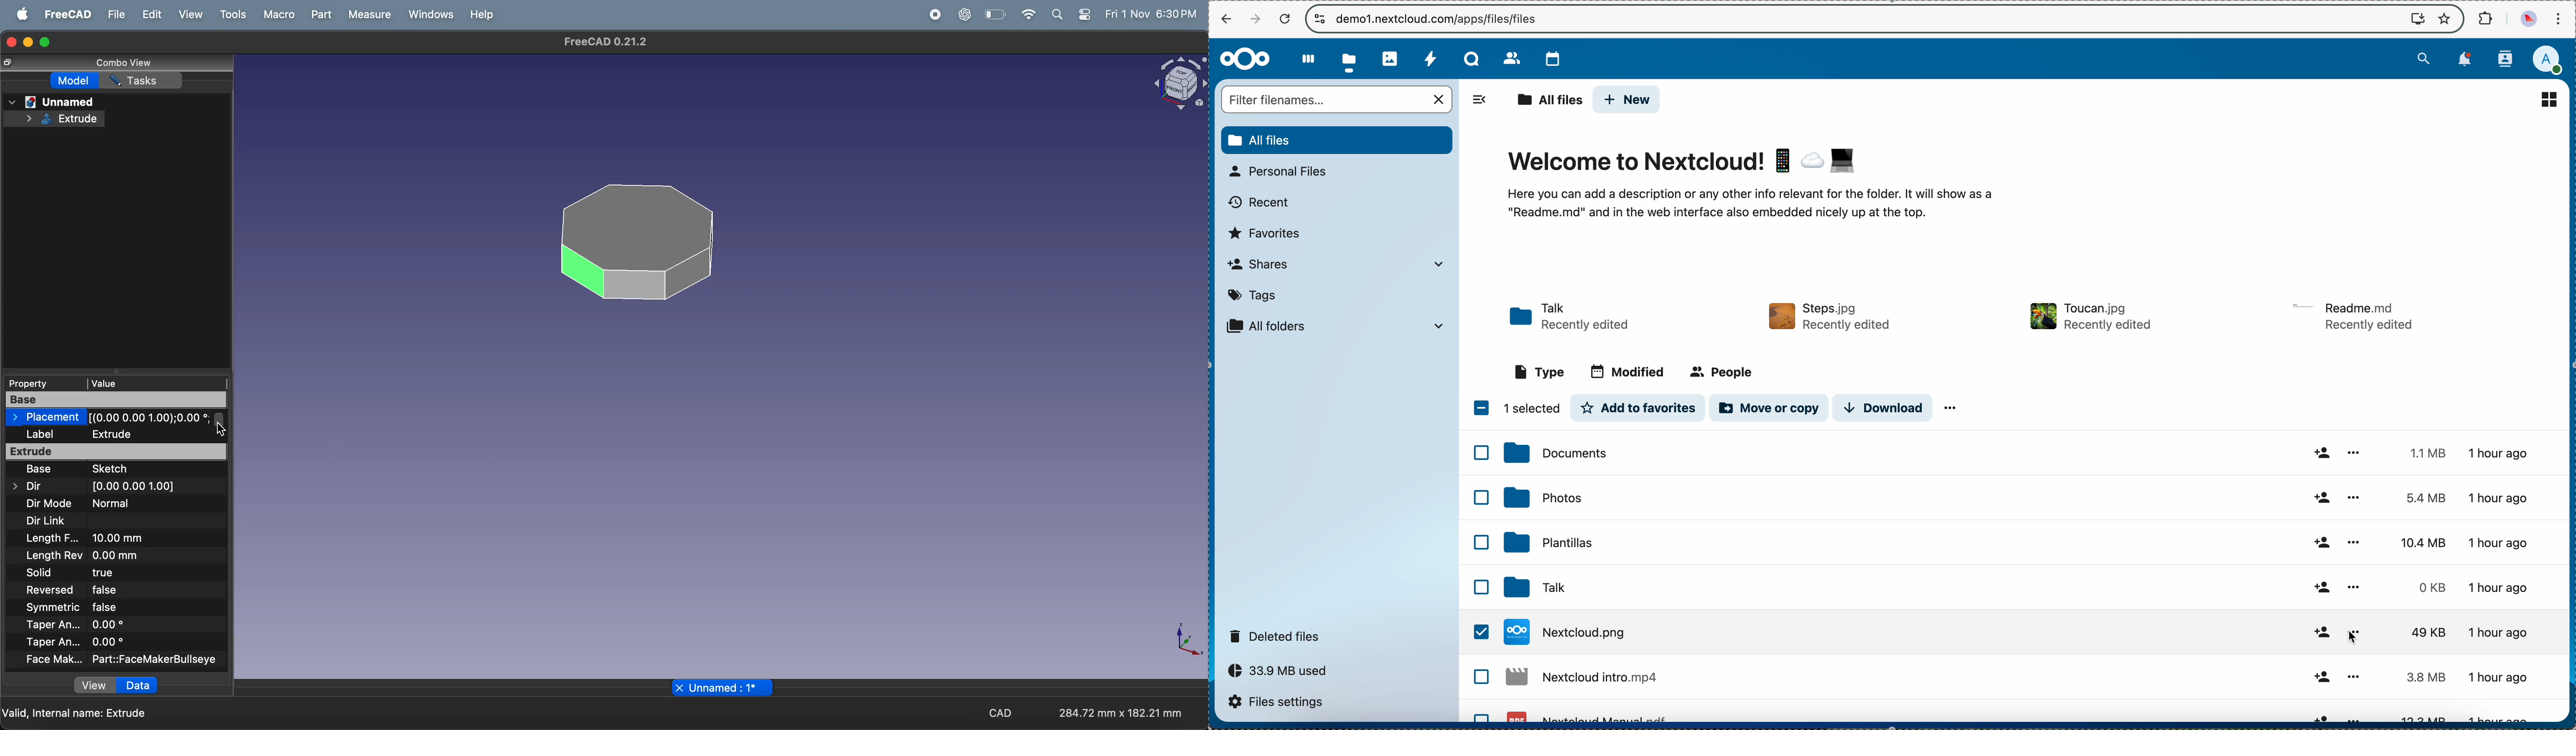 Image resolution: width=2576 pixels, height=756 pixels. Describe the element at coordinates (37, 470) in the screenshot. I see `base` at that location.